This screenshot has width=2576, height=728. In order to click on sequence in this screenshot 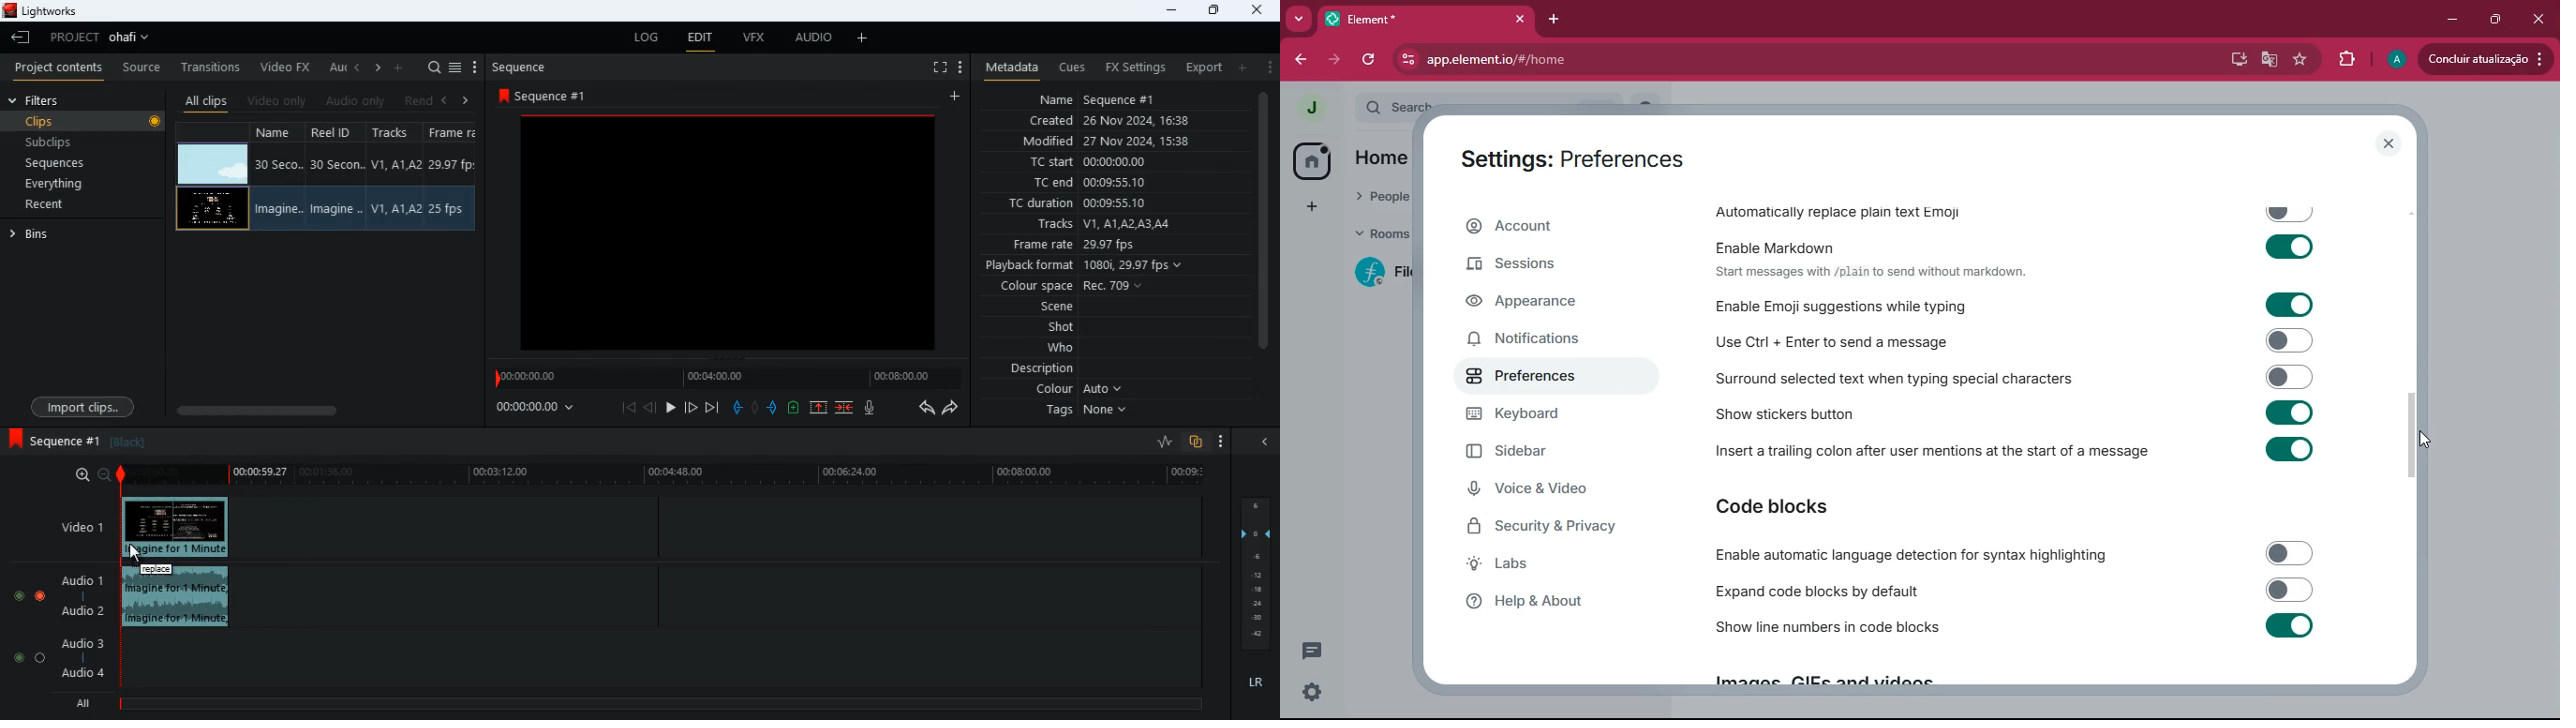, I will do `click(542, 93)`.